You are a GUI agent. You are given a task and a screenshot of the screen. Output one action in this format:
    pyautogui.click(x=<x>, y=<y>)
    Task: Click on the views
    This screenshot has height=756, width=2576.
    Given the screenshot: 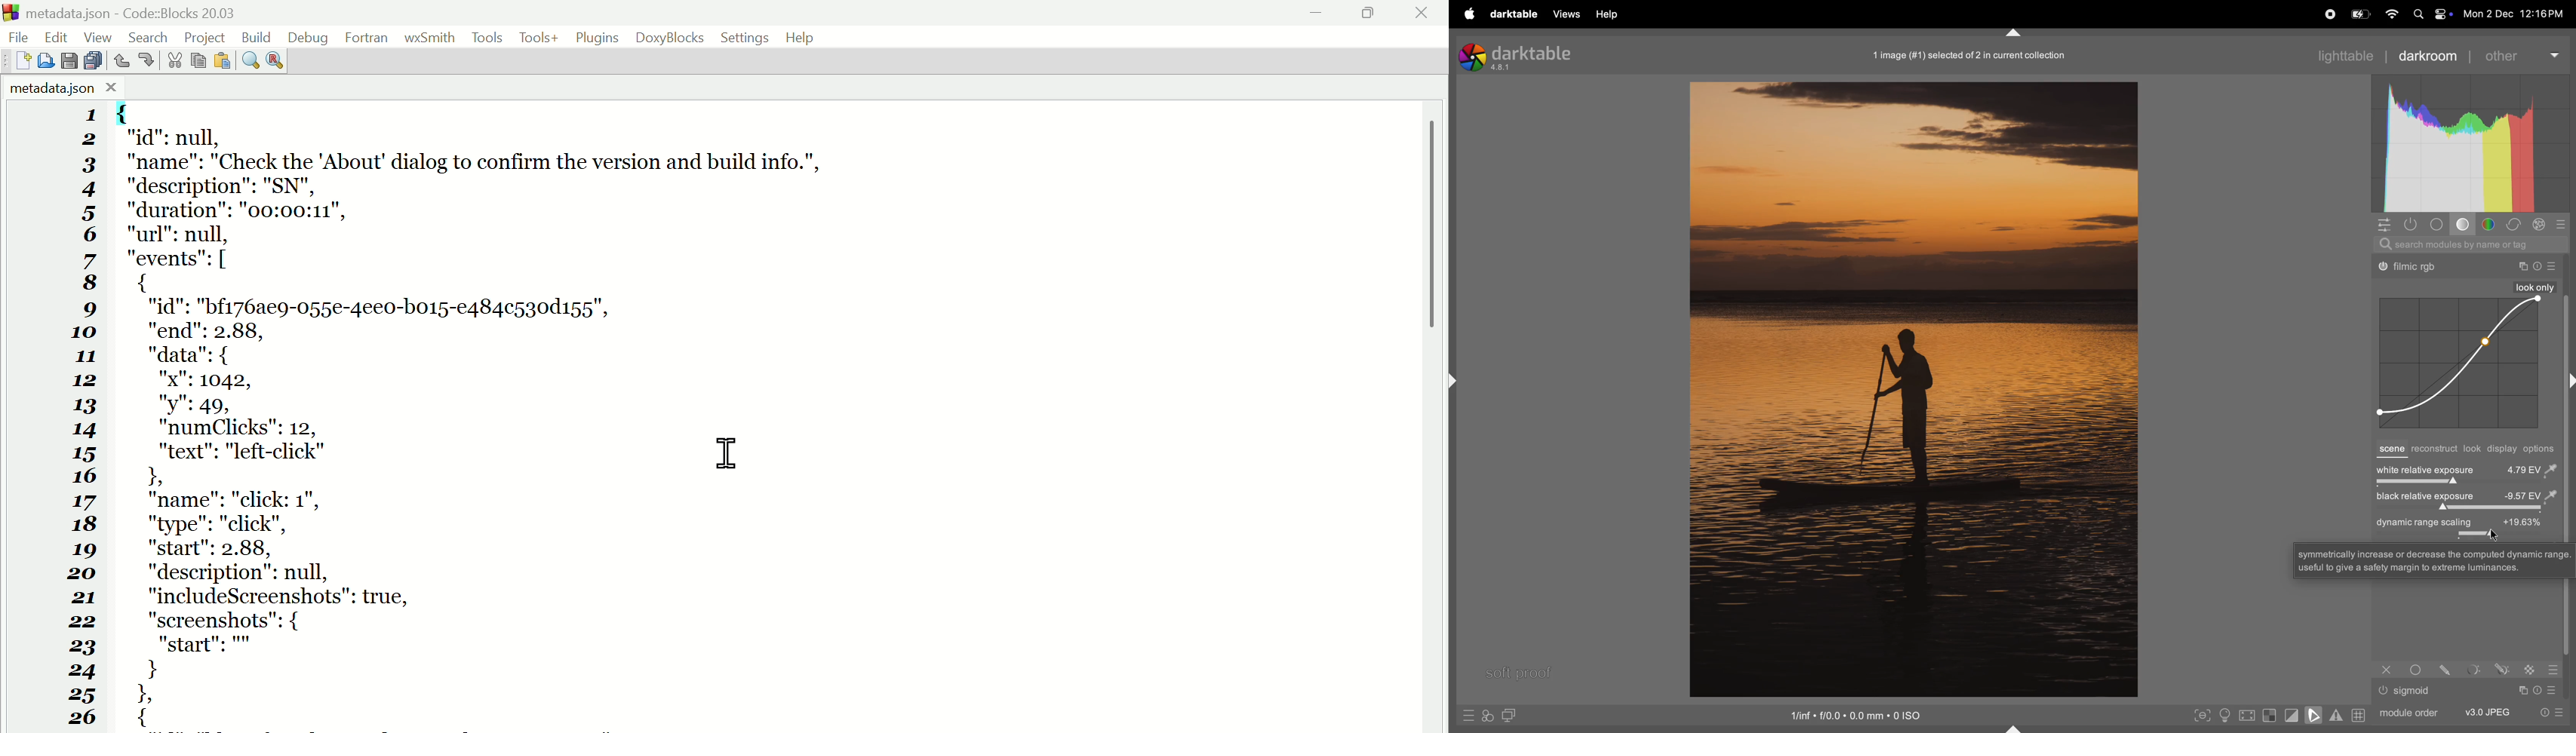 What is the action you would take?
    pyautogui.click(x=1564, y=14)
    